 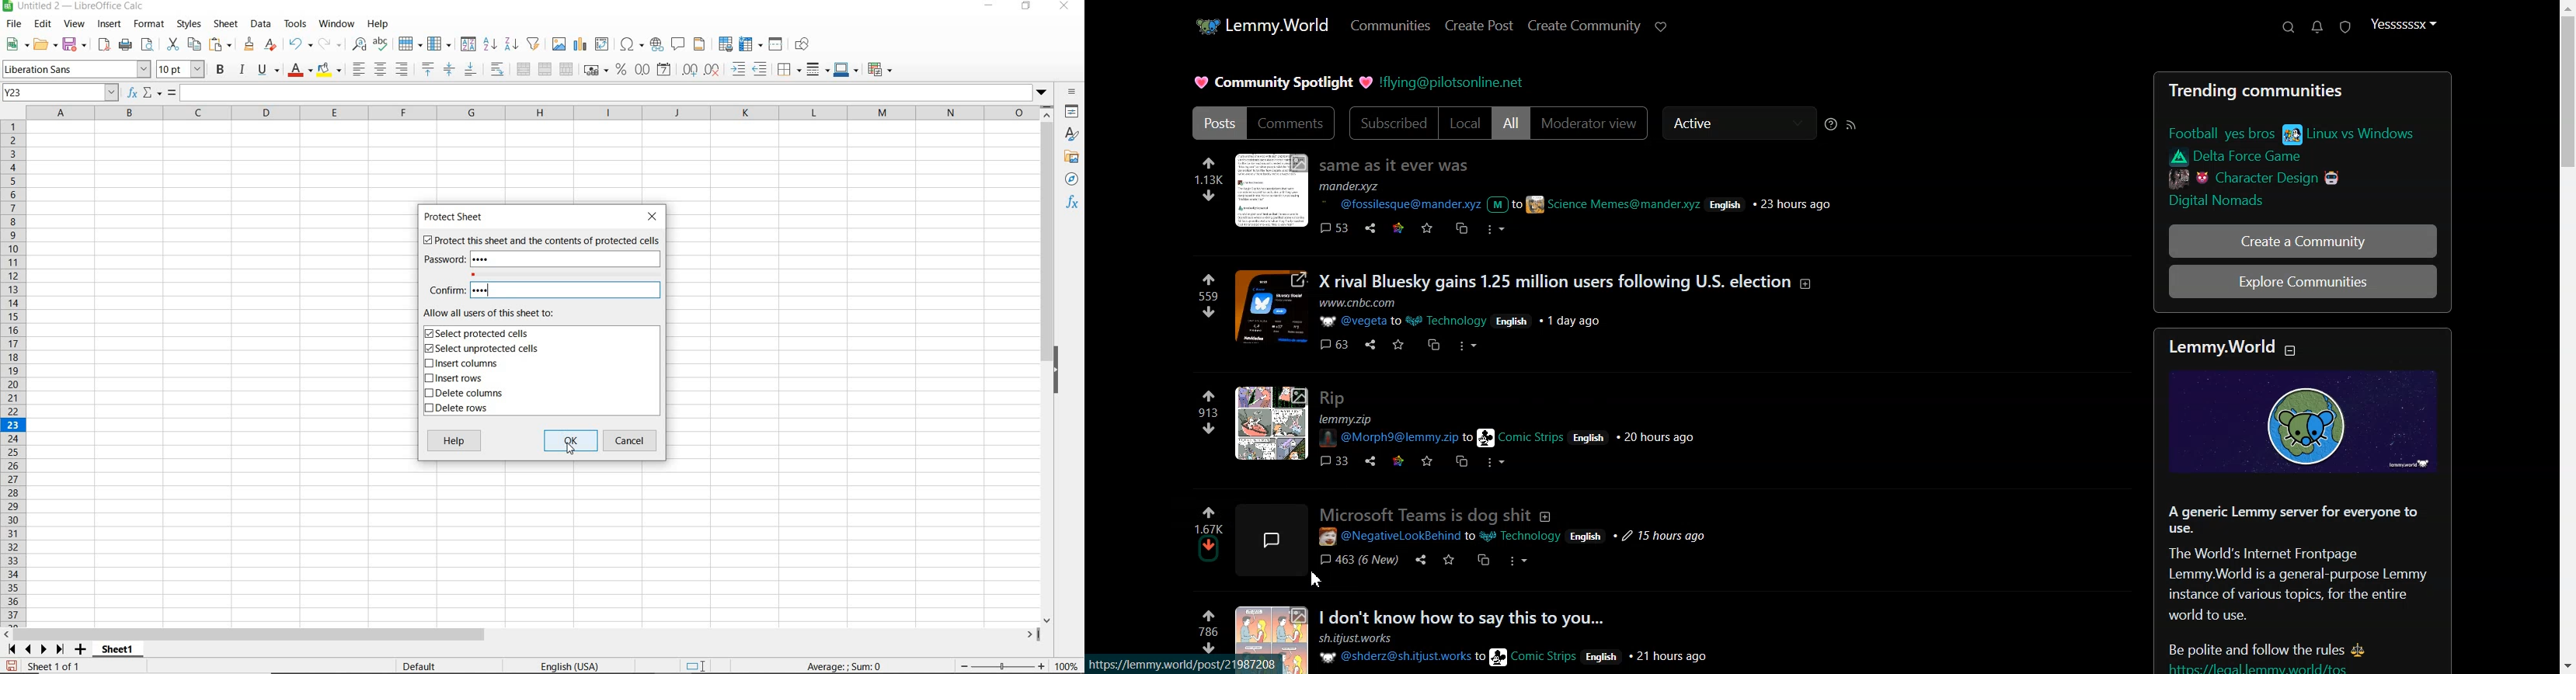 What do you see at coordinates (261, 25) in the screenshot?
I see `DATA` at bounding box center [261, 25].